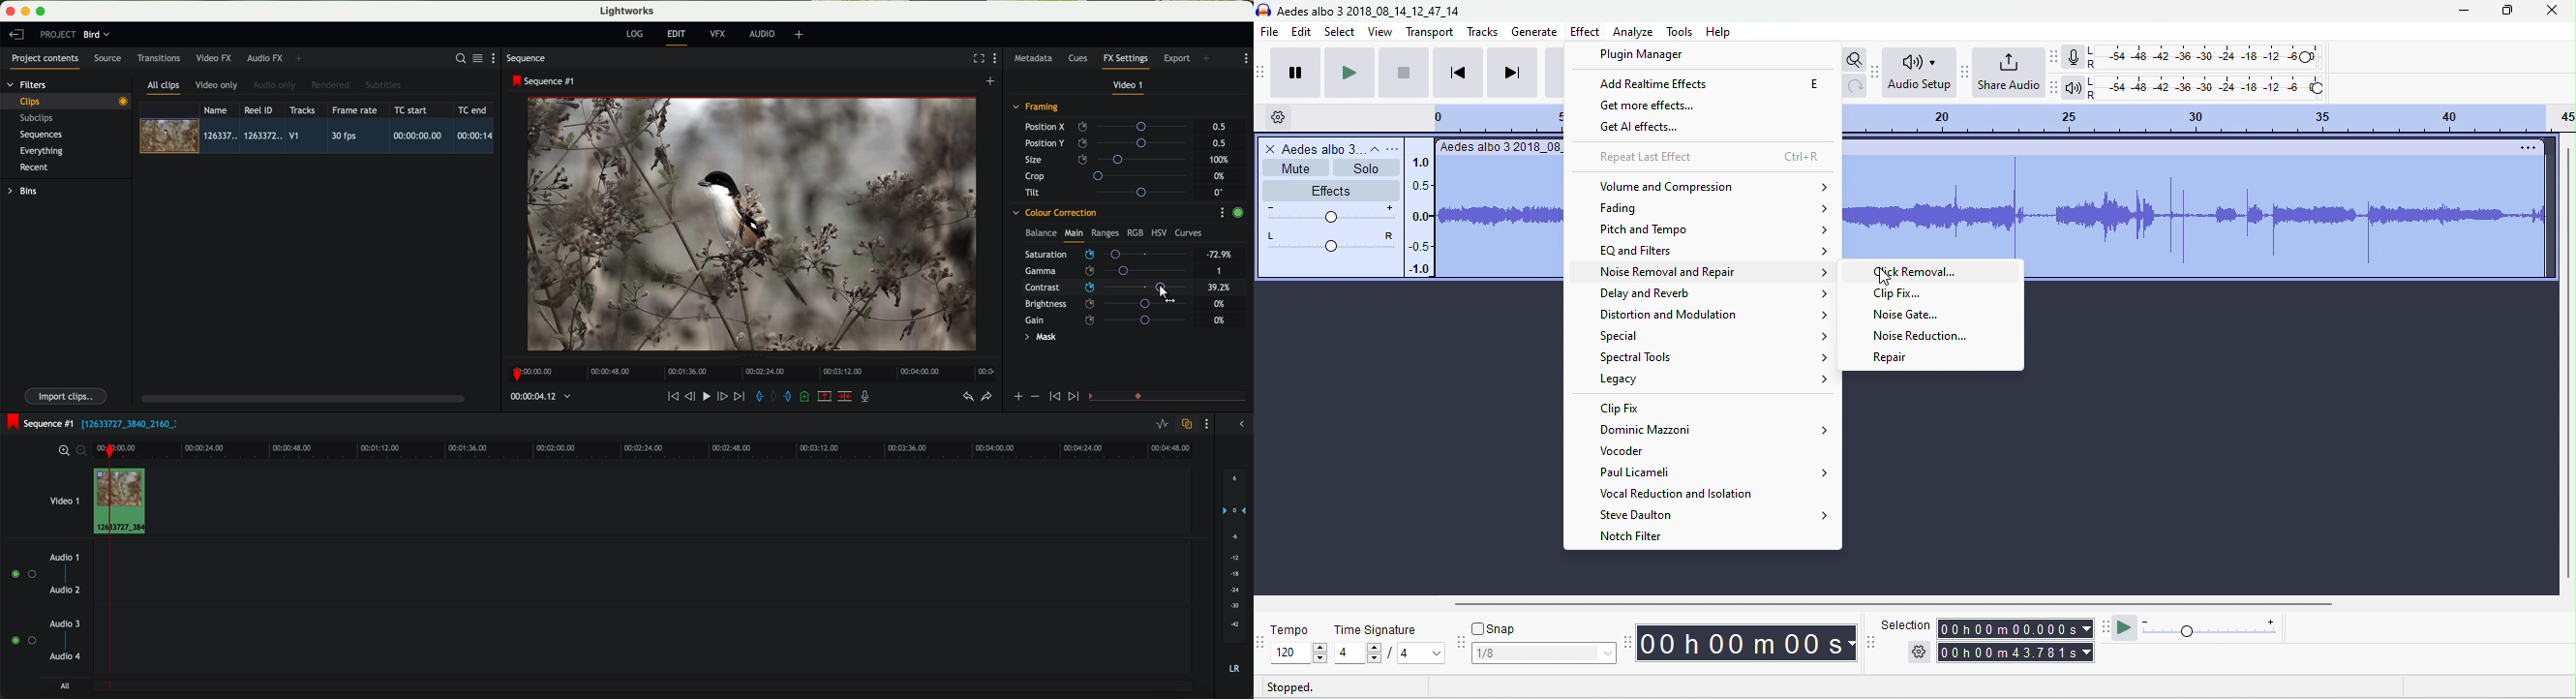 Image resolution: width=2576 pixels, height=700 pixels. Describe the element at coordinates (1533, 32) in the screenshot. I see `generate` at that location.